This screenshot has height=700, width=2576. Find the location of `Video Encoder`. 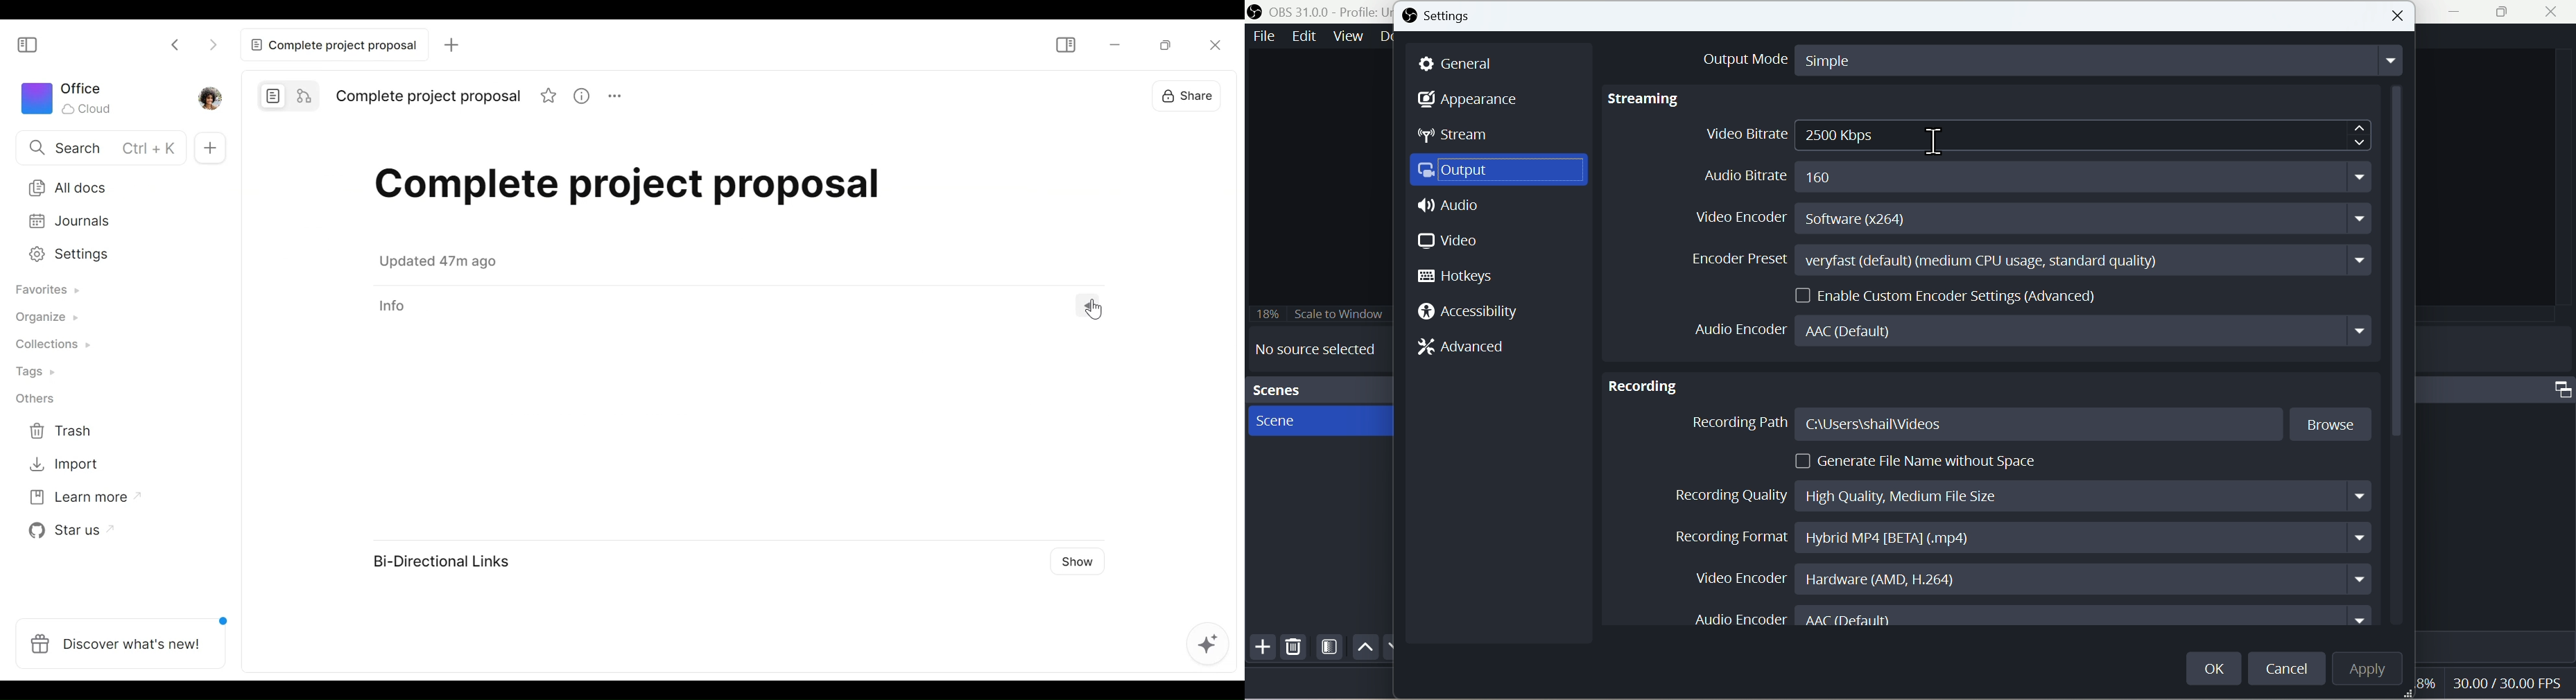

Video Encoder is located at coordinates (2034, 220).